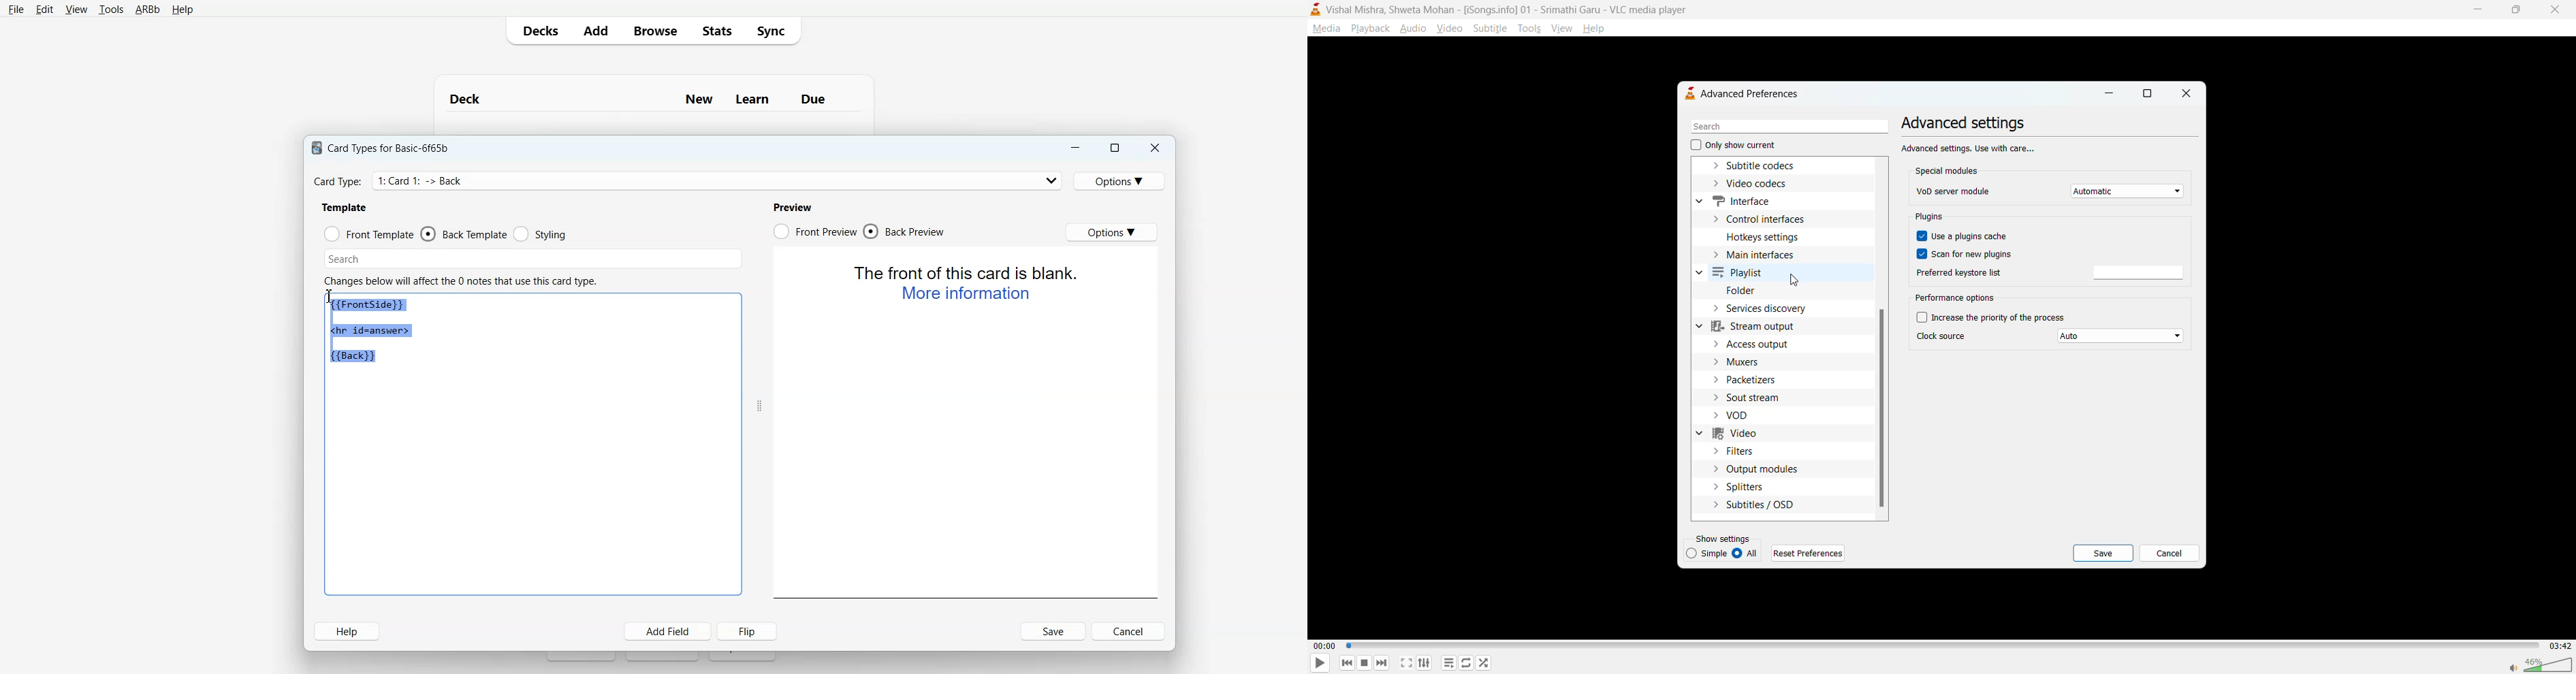  Describe the element at coordinates (668, 631) in the screenshot. I see `Add Field` at that location.